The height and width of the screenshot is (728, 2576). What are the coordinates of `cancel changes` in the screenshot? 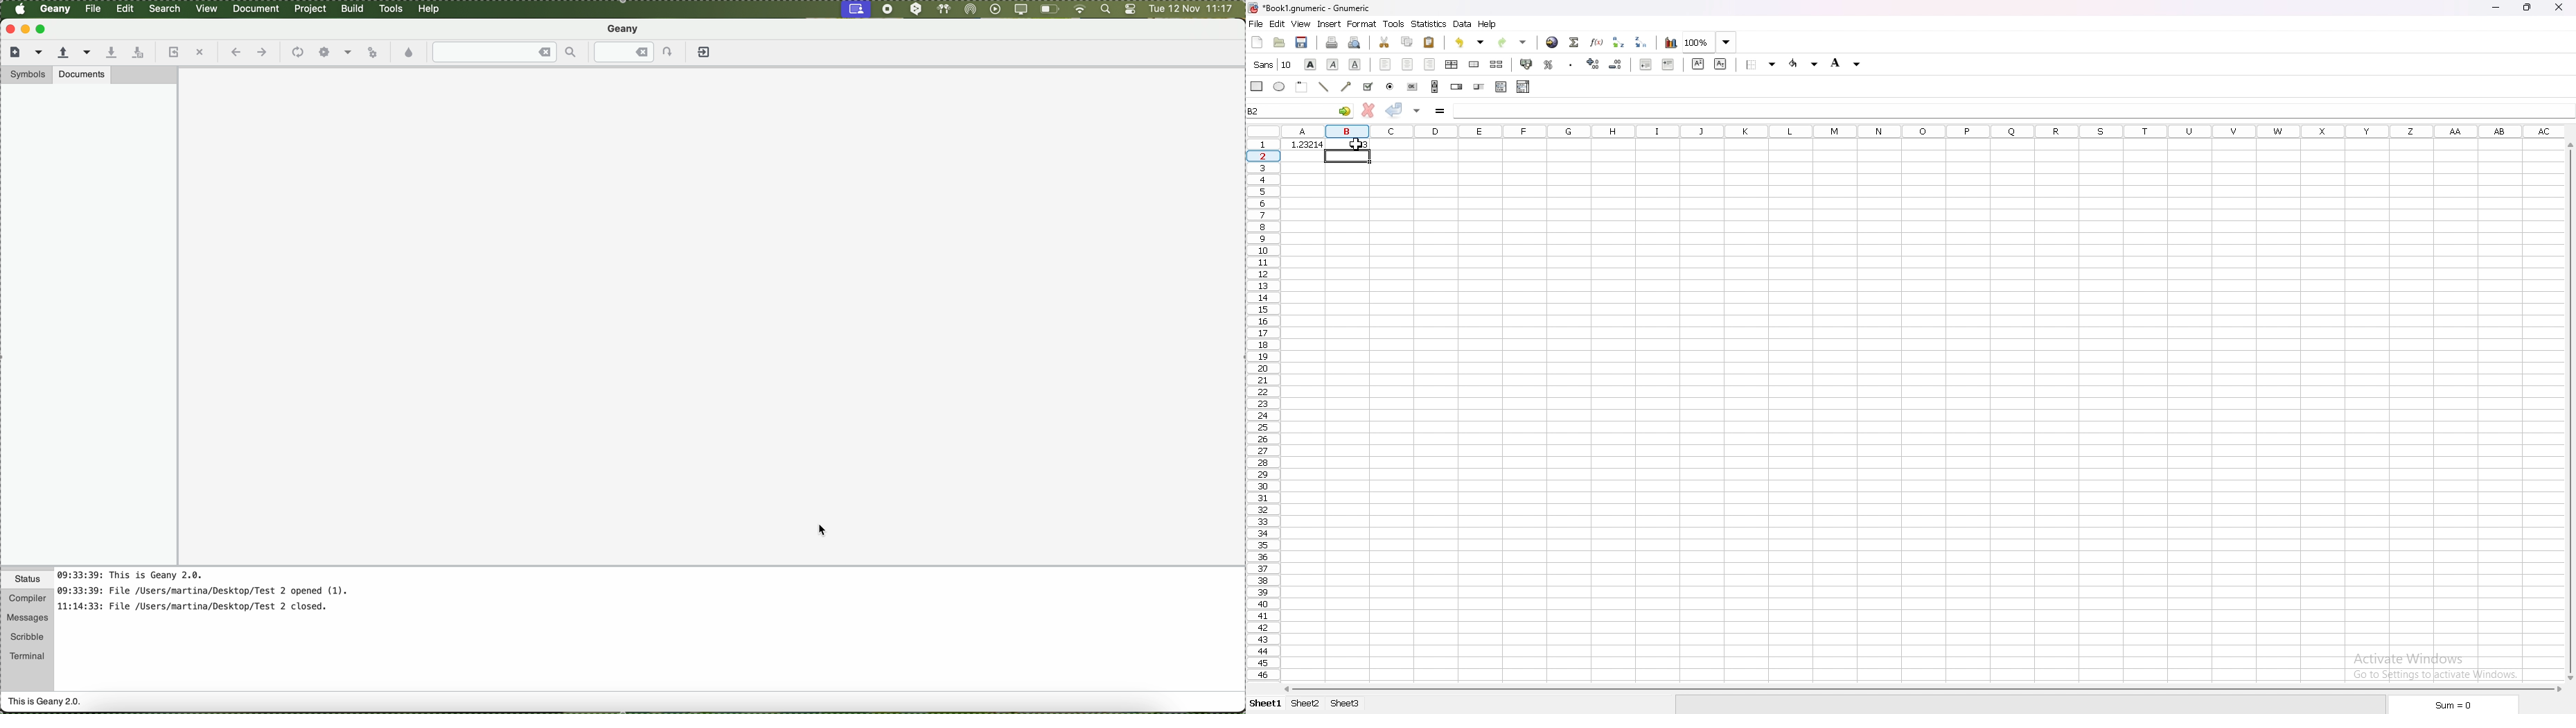 It's located at (1368, 110).